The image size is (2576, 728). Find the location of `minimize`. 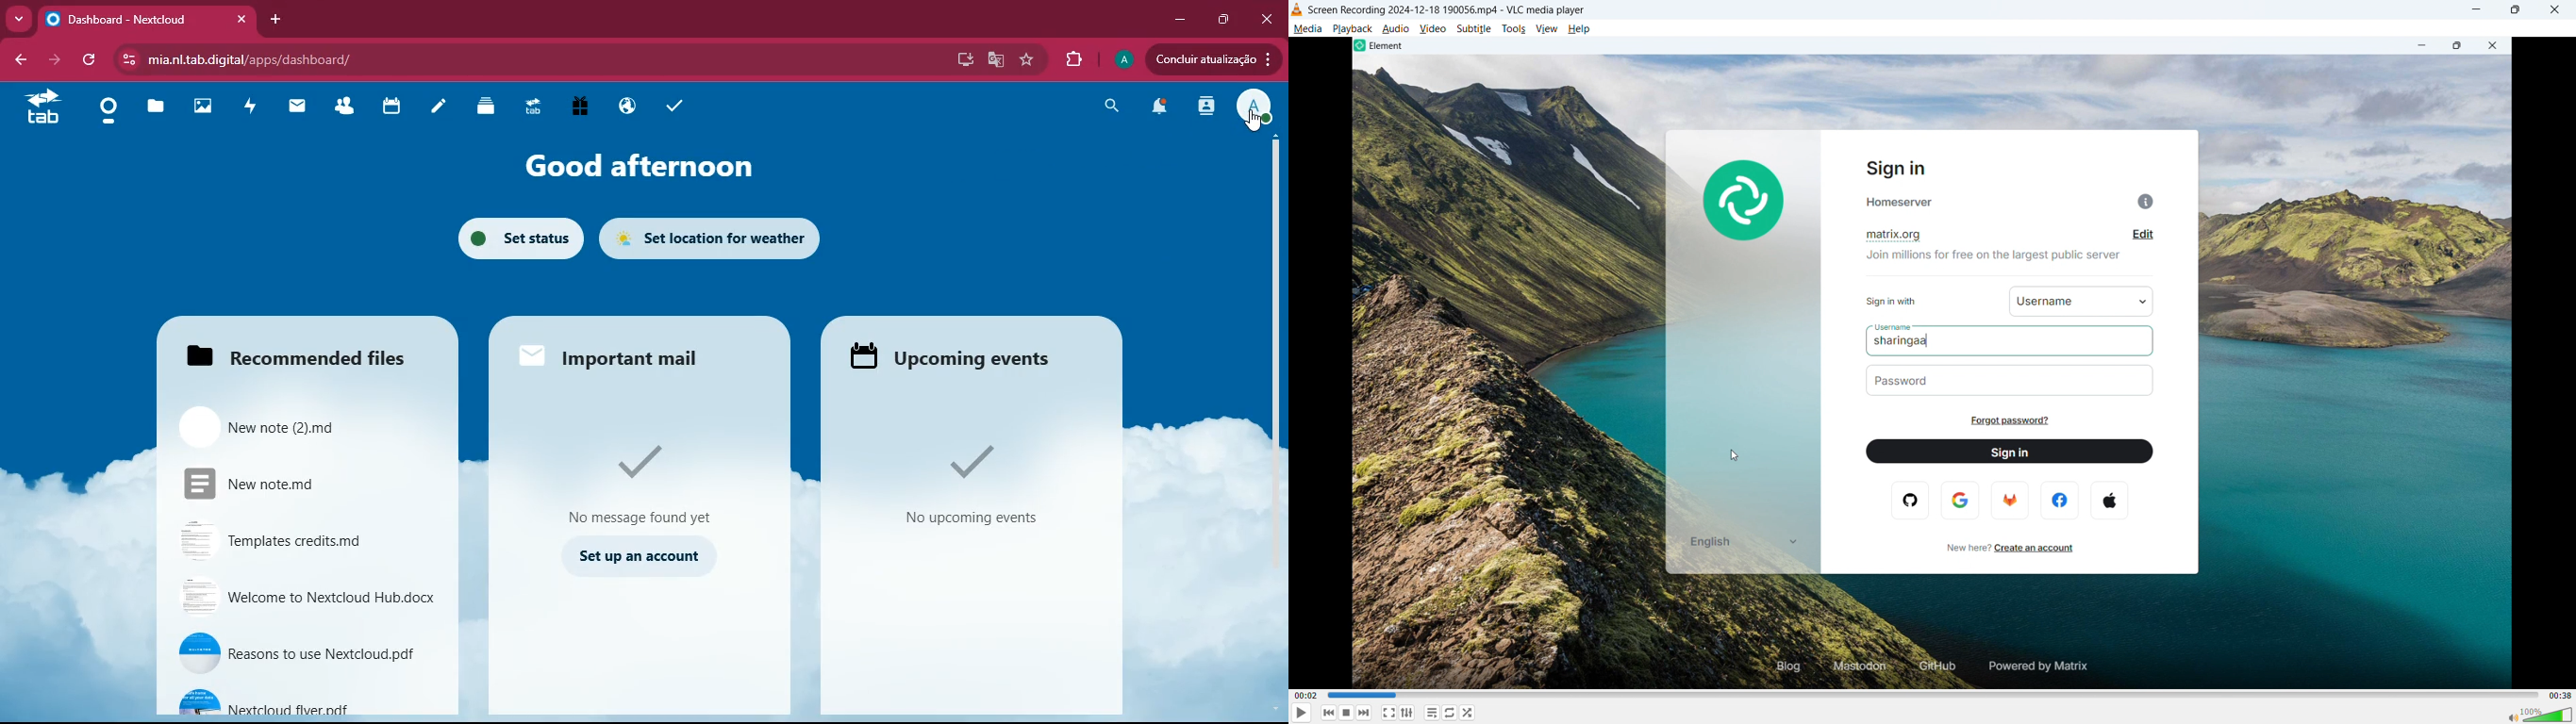

minimize is located at coordinates (1179, 18).